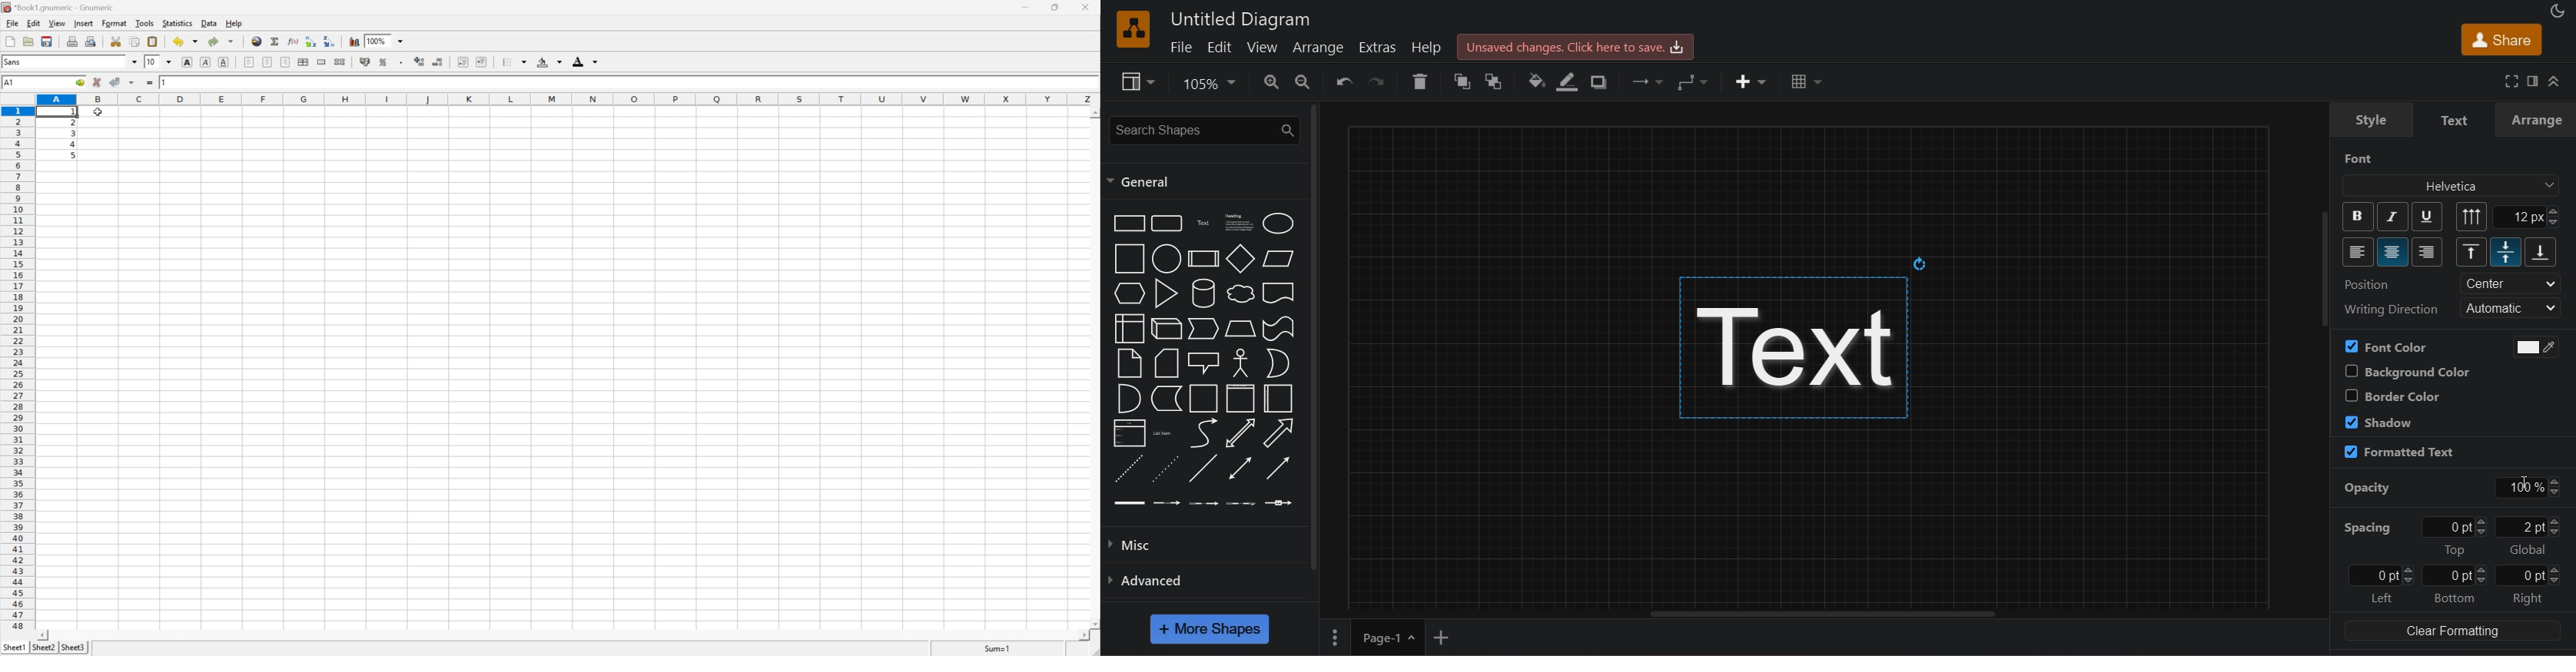 Image resolution: width=2576 pixels, height=672 pixels. Describe the element at coordinates (1164, 433) in the screenshot. I see `list item` at that location.